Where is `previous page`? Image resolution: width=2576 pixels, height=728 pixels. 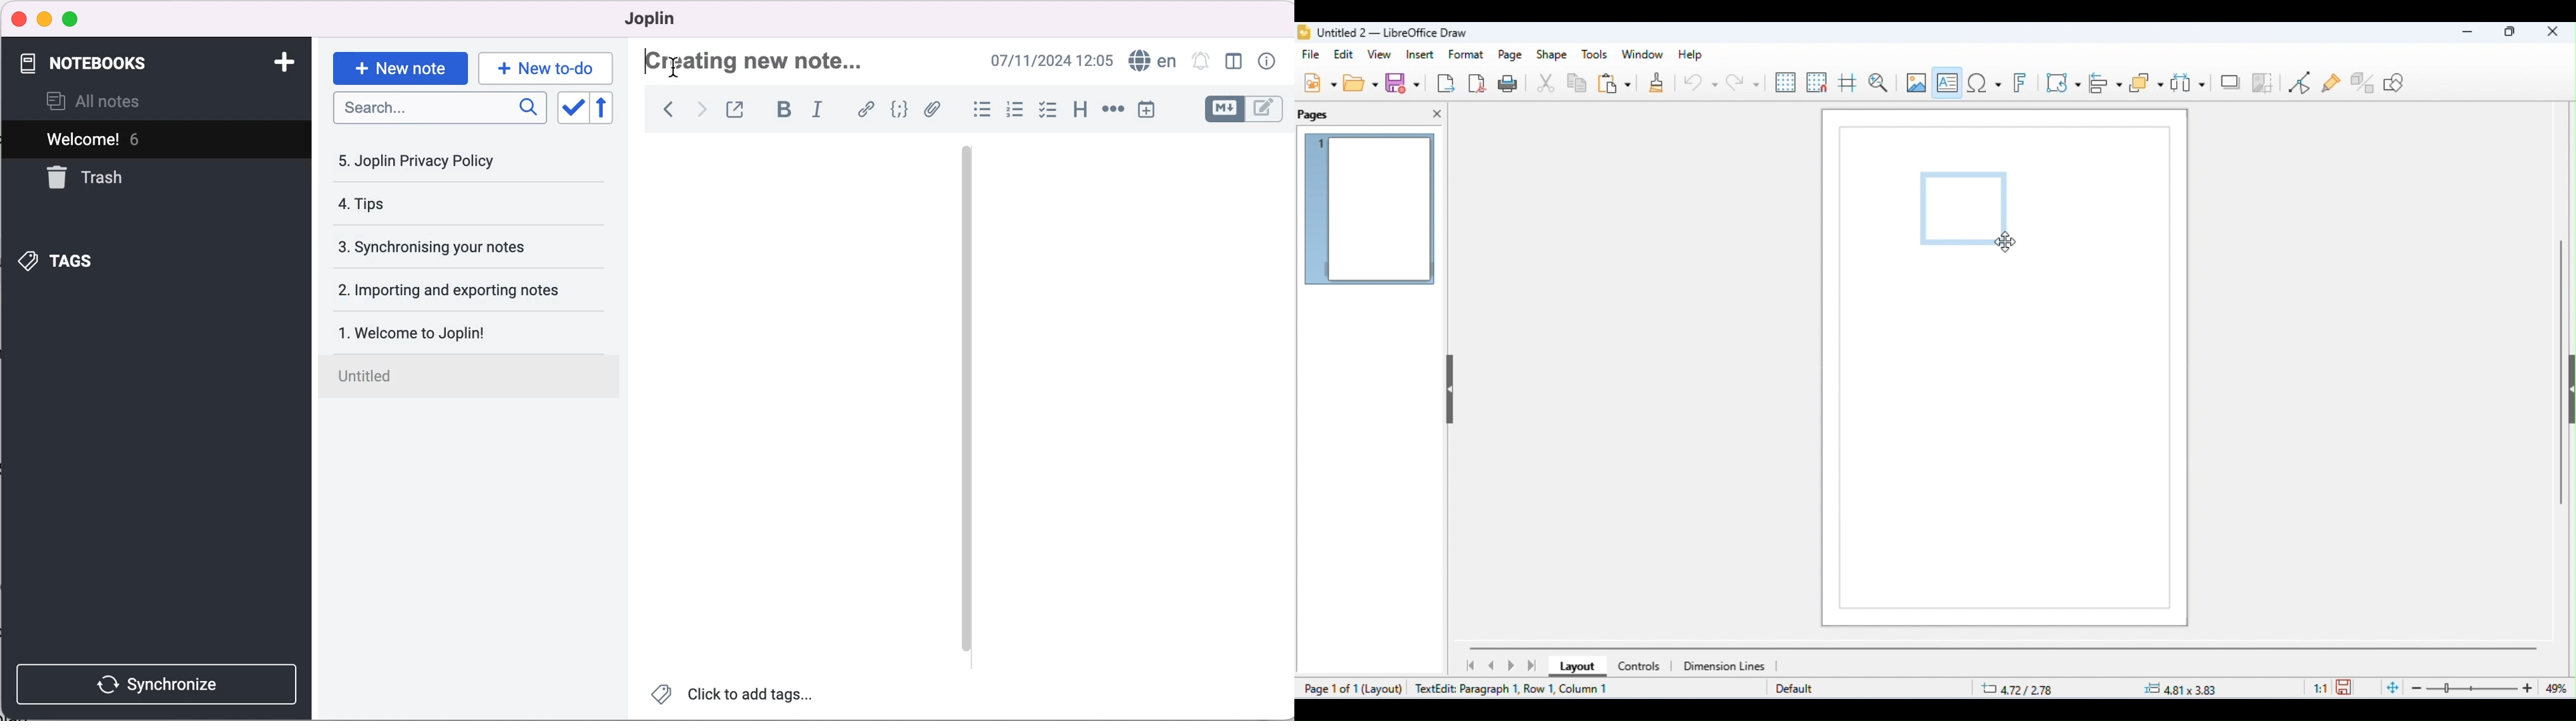
previous page is located at coordinates (1492, 666).